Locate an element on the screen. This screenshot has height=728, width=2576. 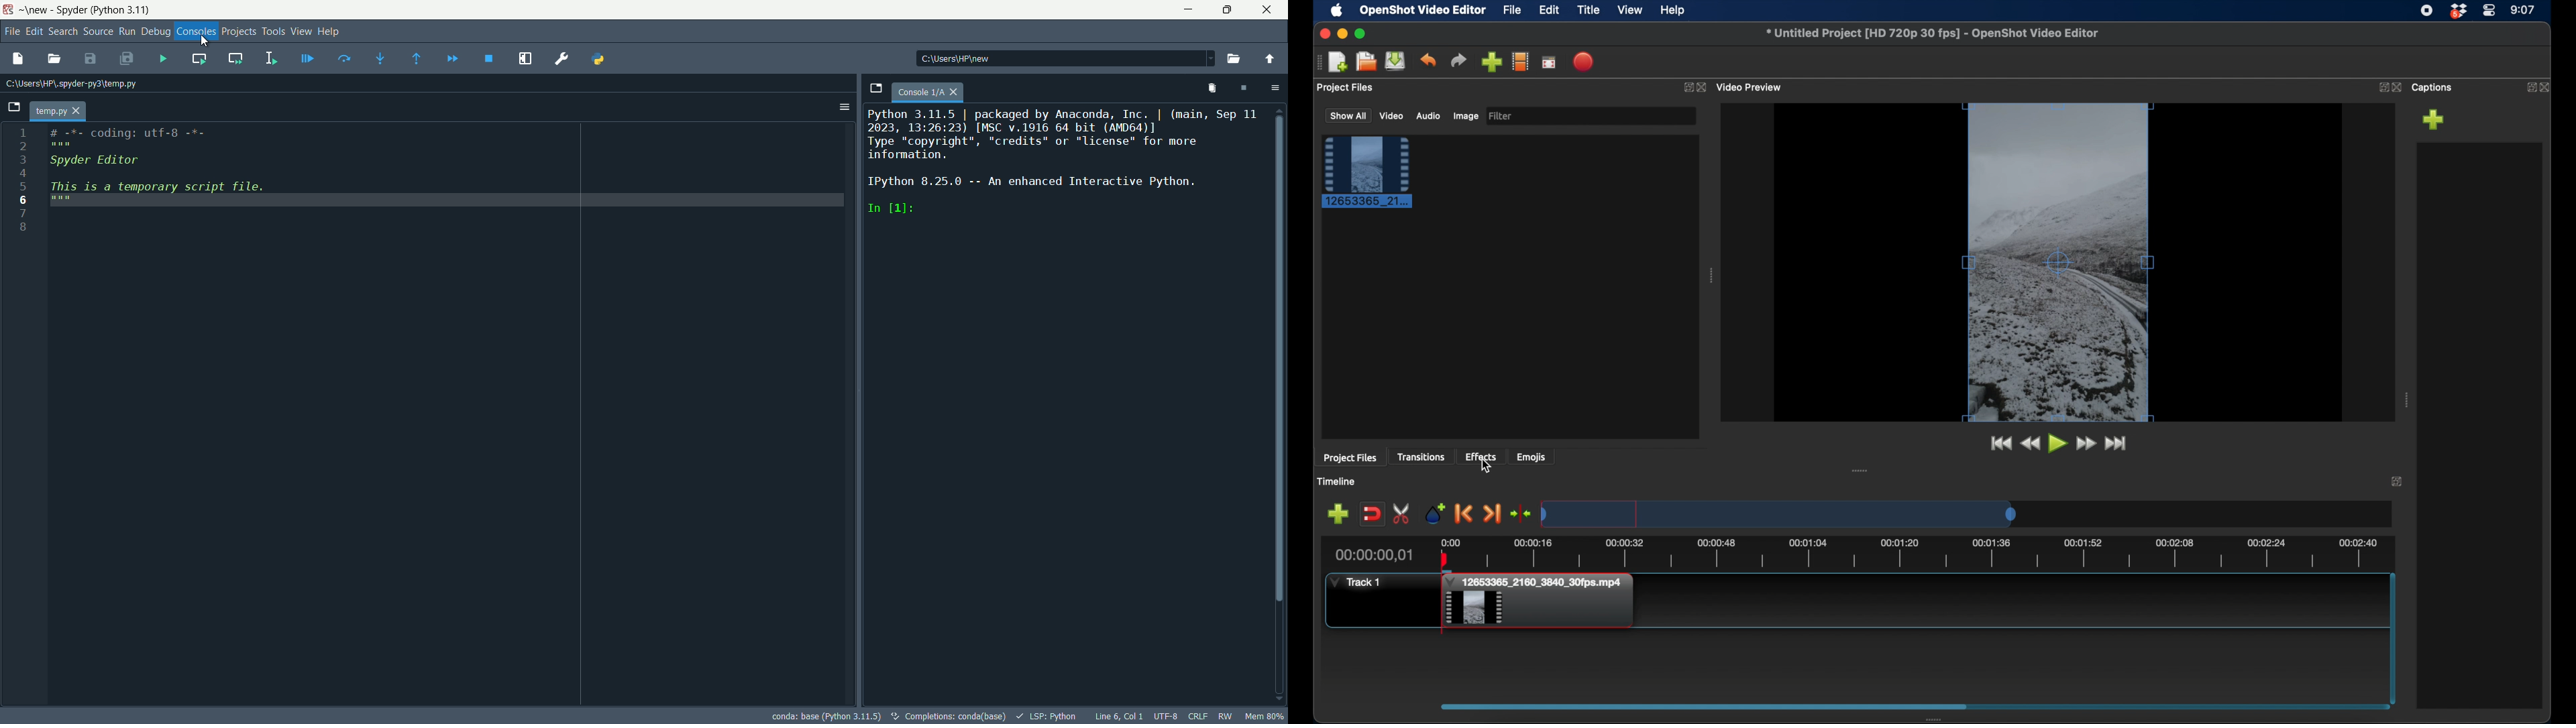
open file is located at coordinates (54, 59).